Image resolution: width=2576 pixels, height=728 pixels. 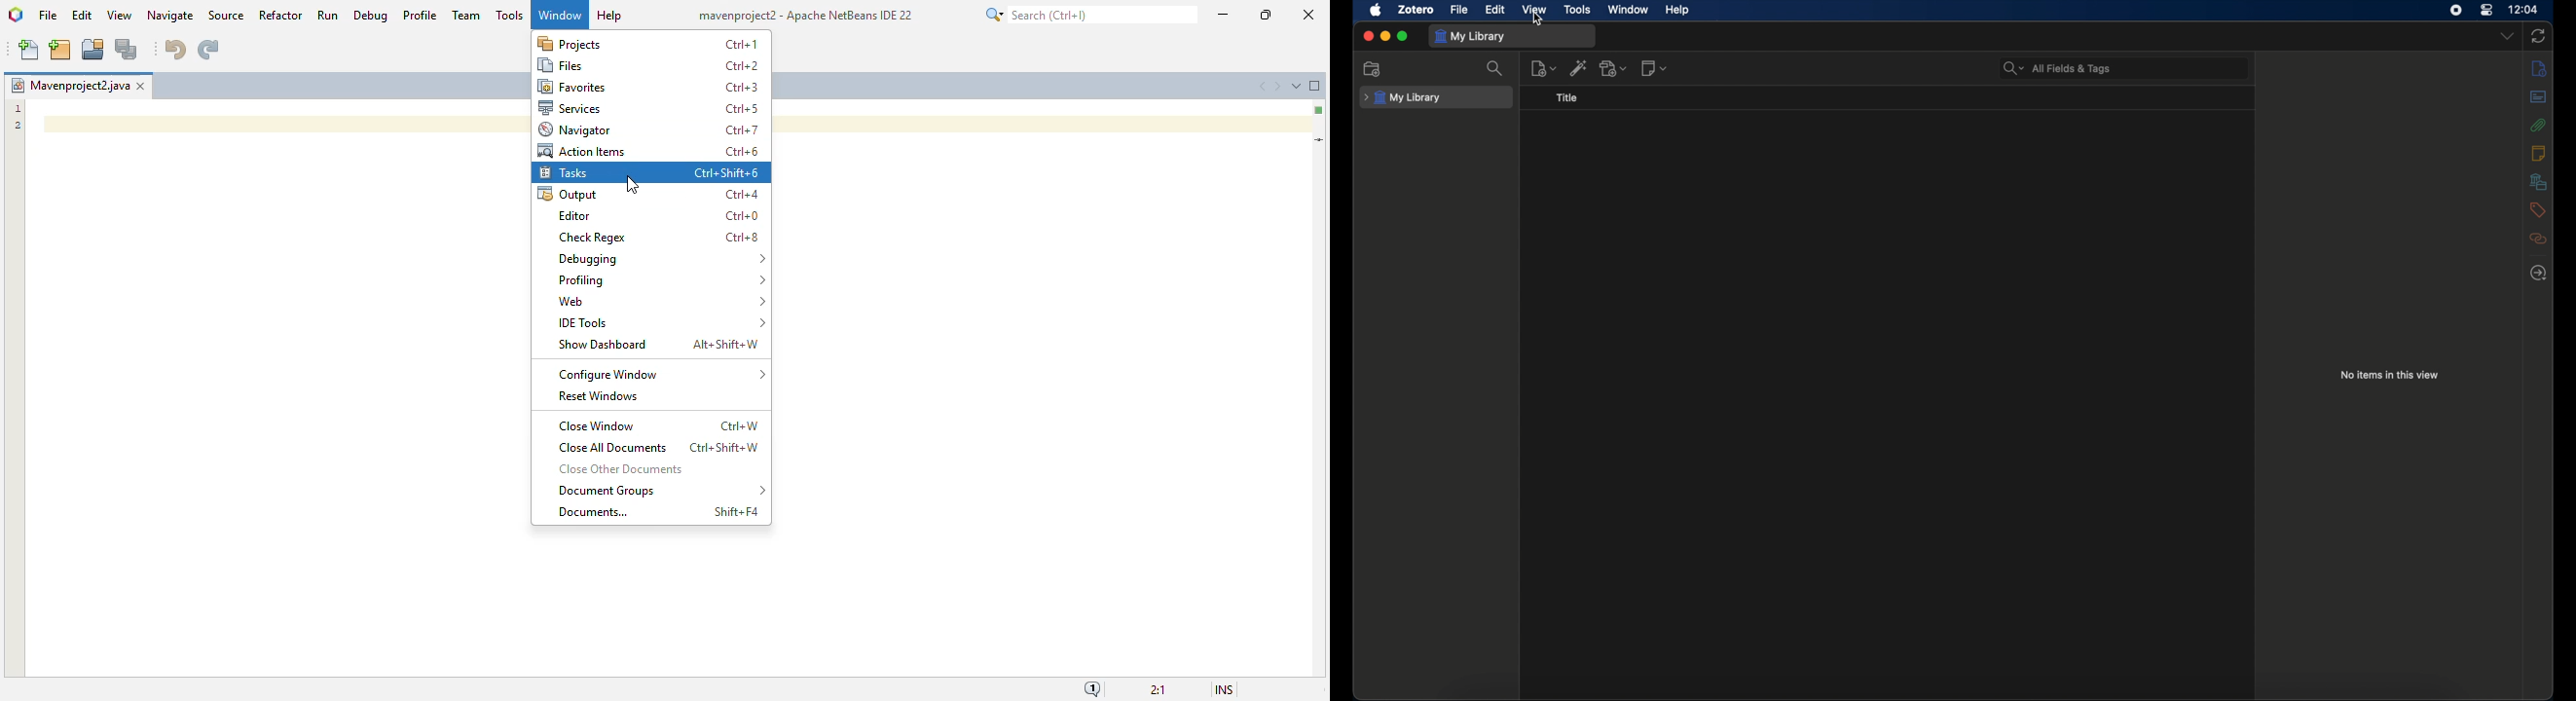 What do you see at coordinates (1578, 10) in the screenshot?
I see `tools` at bounding box center [1578, 10].